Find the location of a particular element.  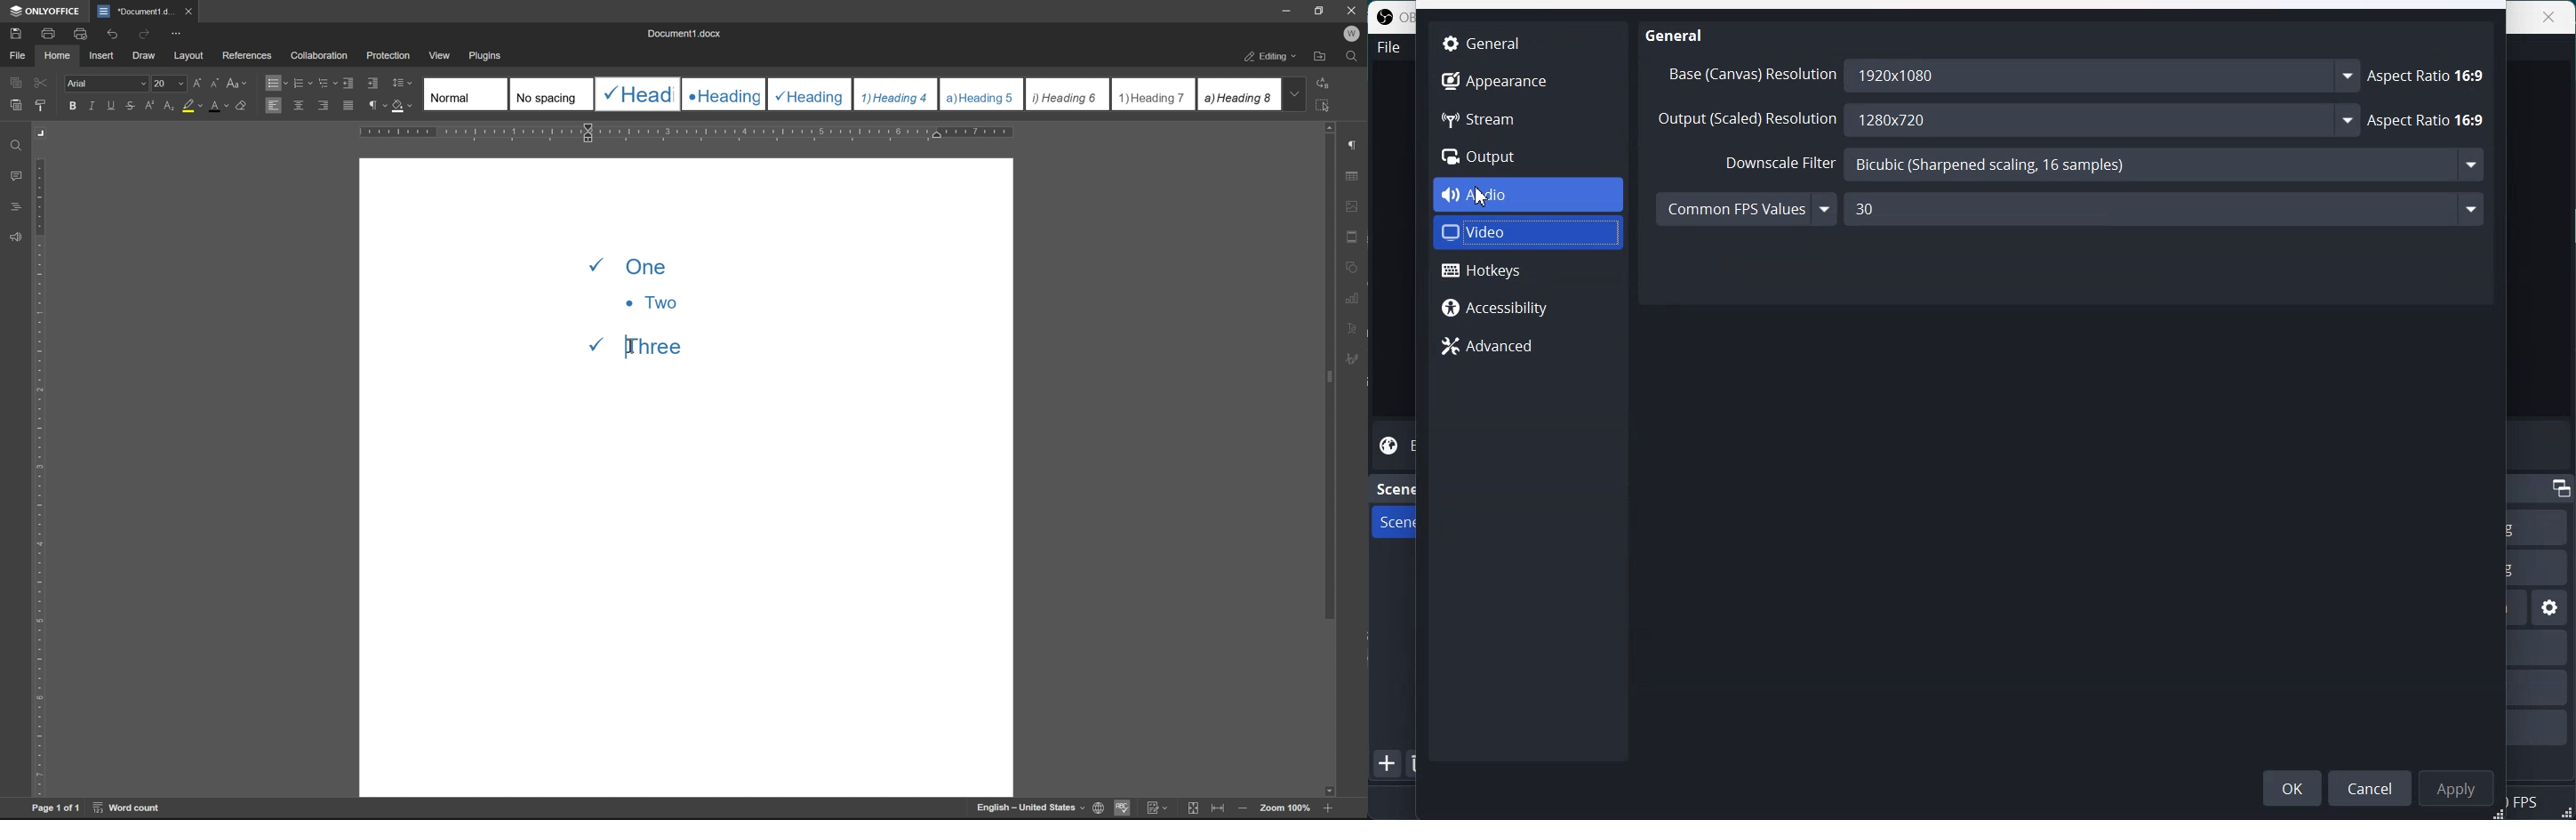

two is located at coordinates (651, 301).